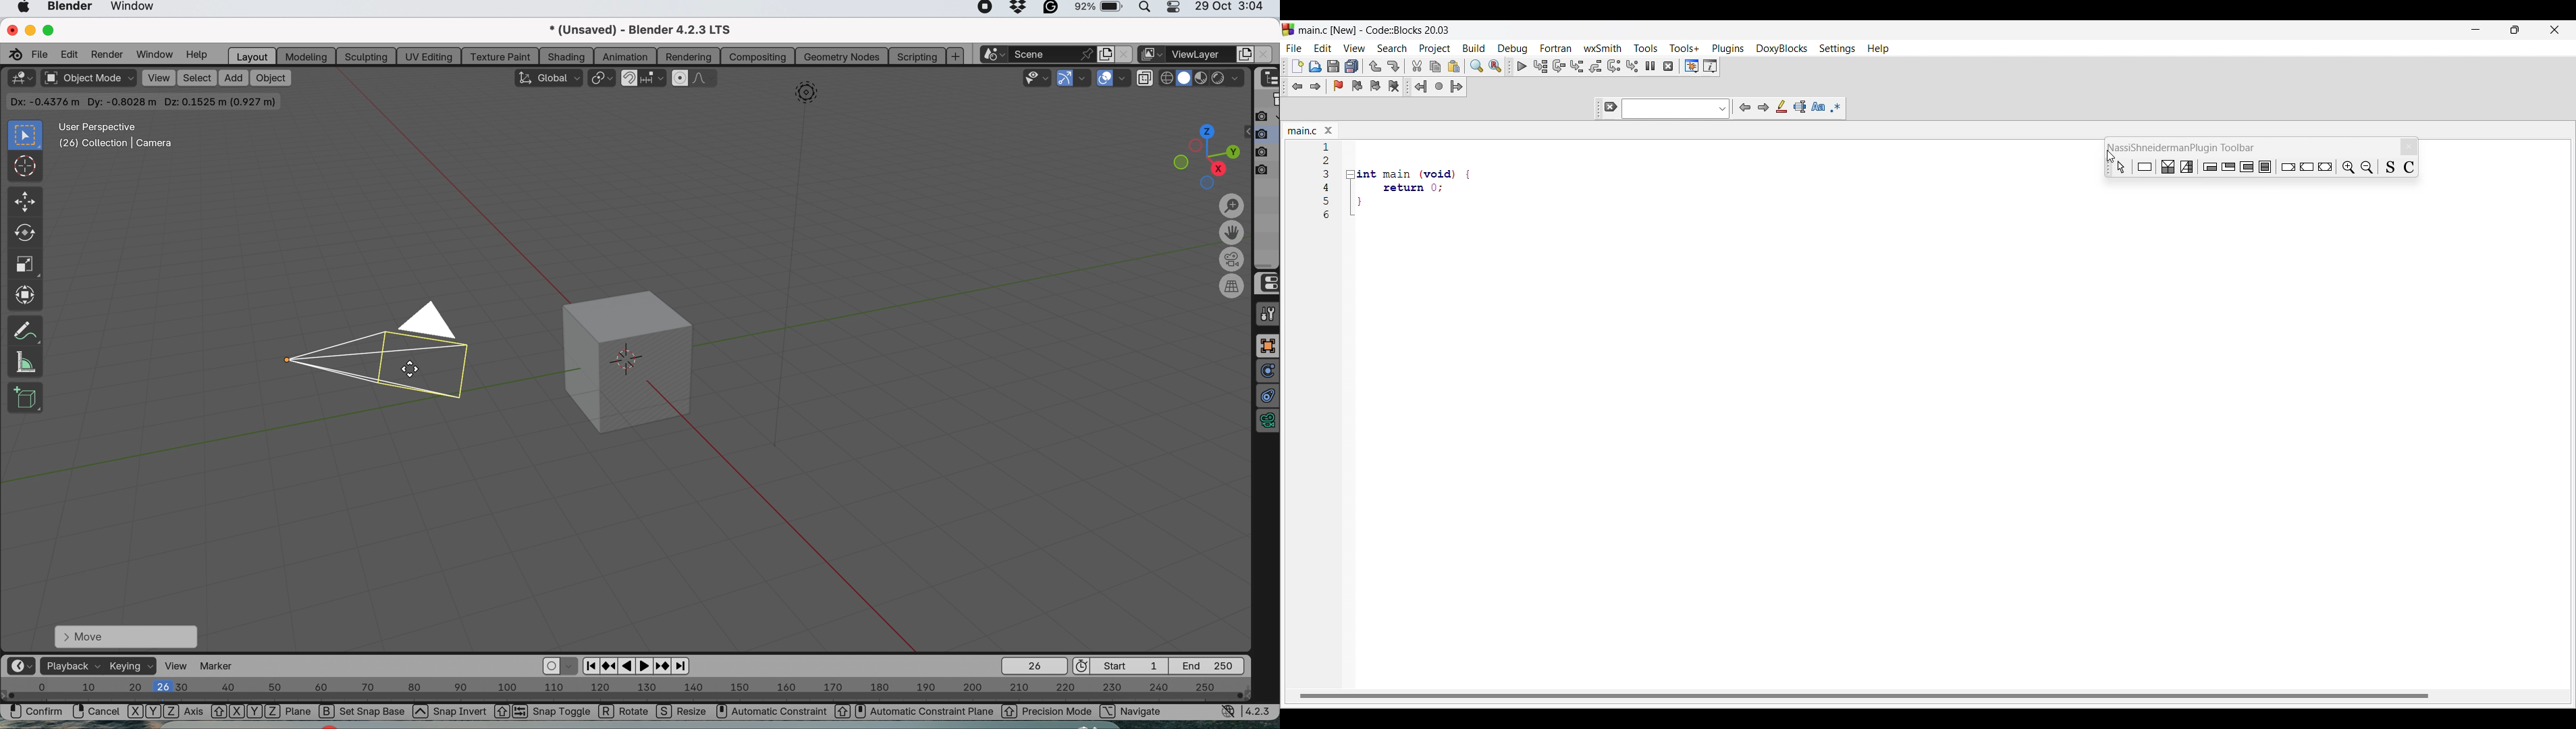 The image size is (2576, 756). Describe the element at coordinates (1395, 206) in the screenshot. I see `` at that location.